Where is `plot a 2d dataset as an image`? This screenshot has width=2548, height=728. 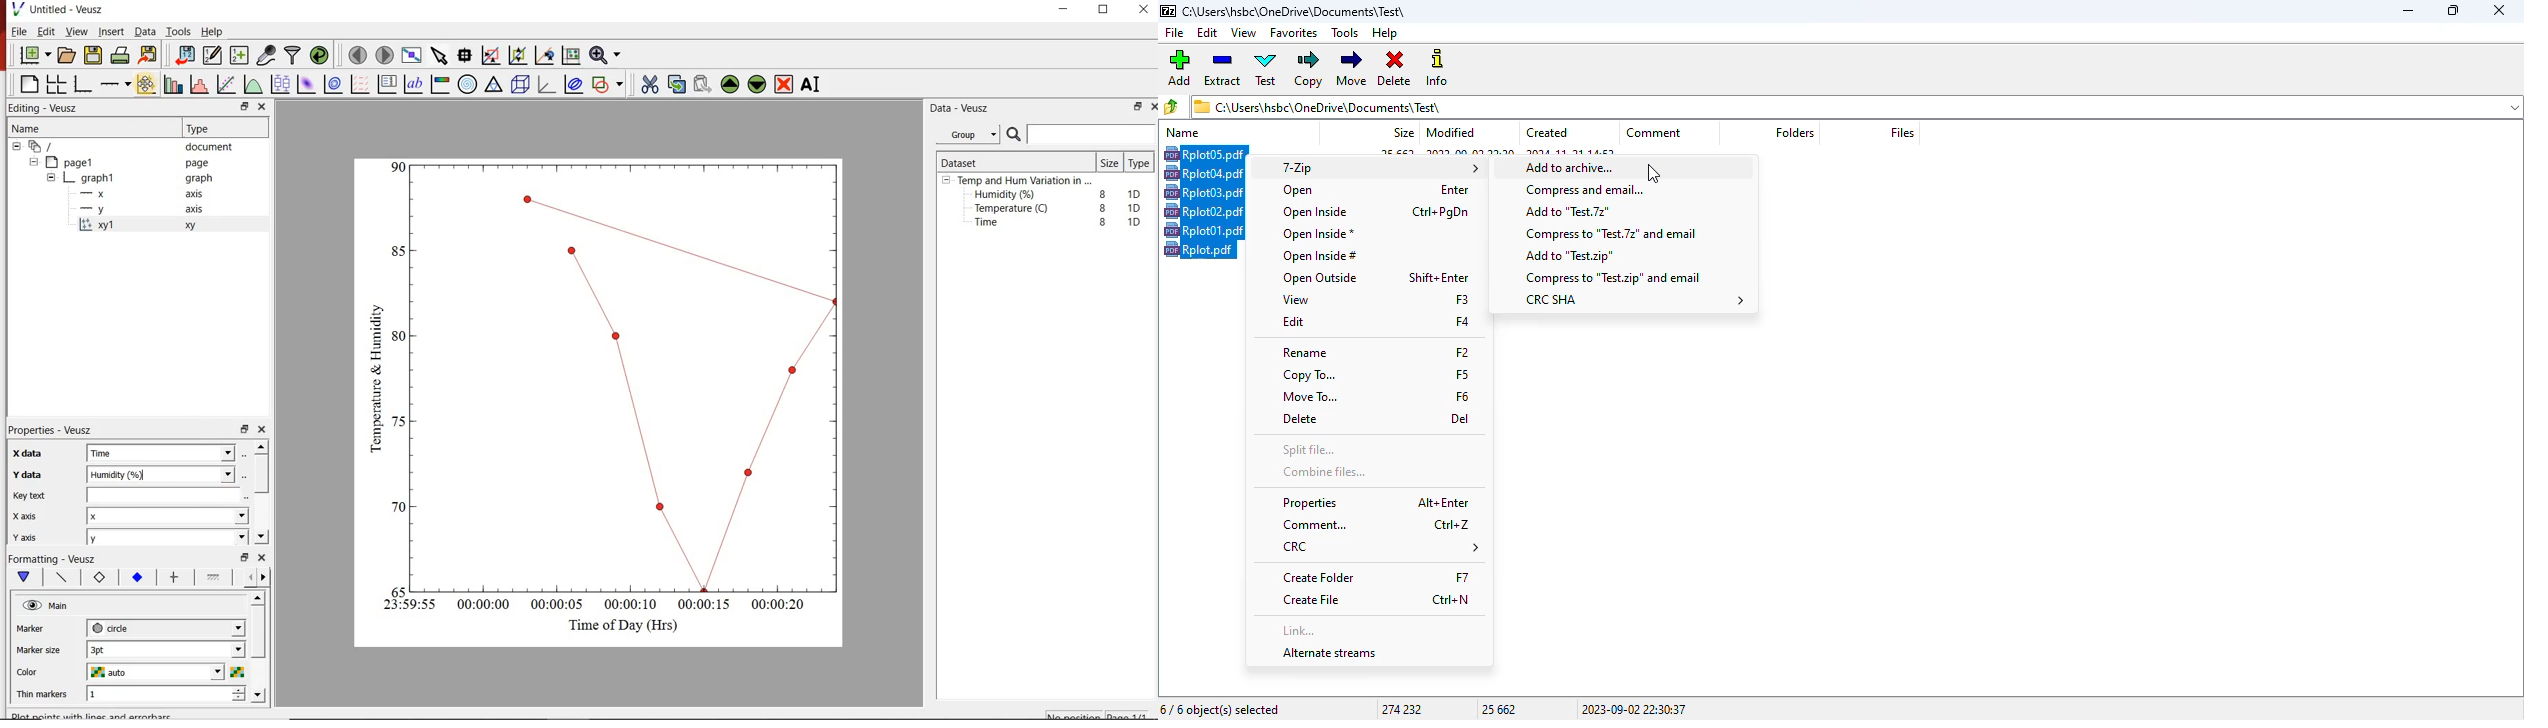 plot a 2d dataset as an image is located at coordinates (307, 85).